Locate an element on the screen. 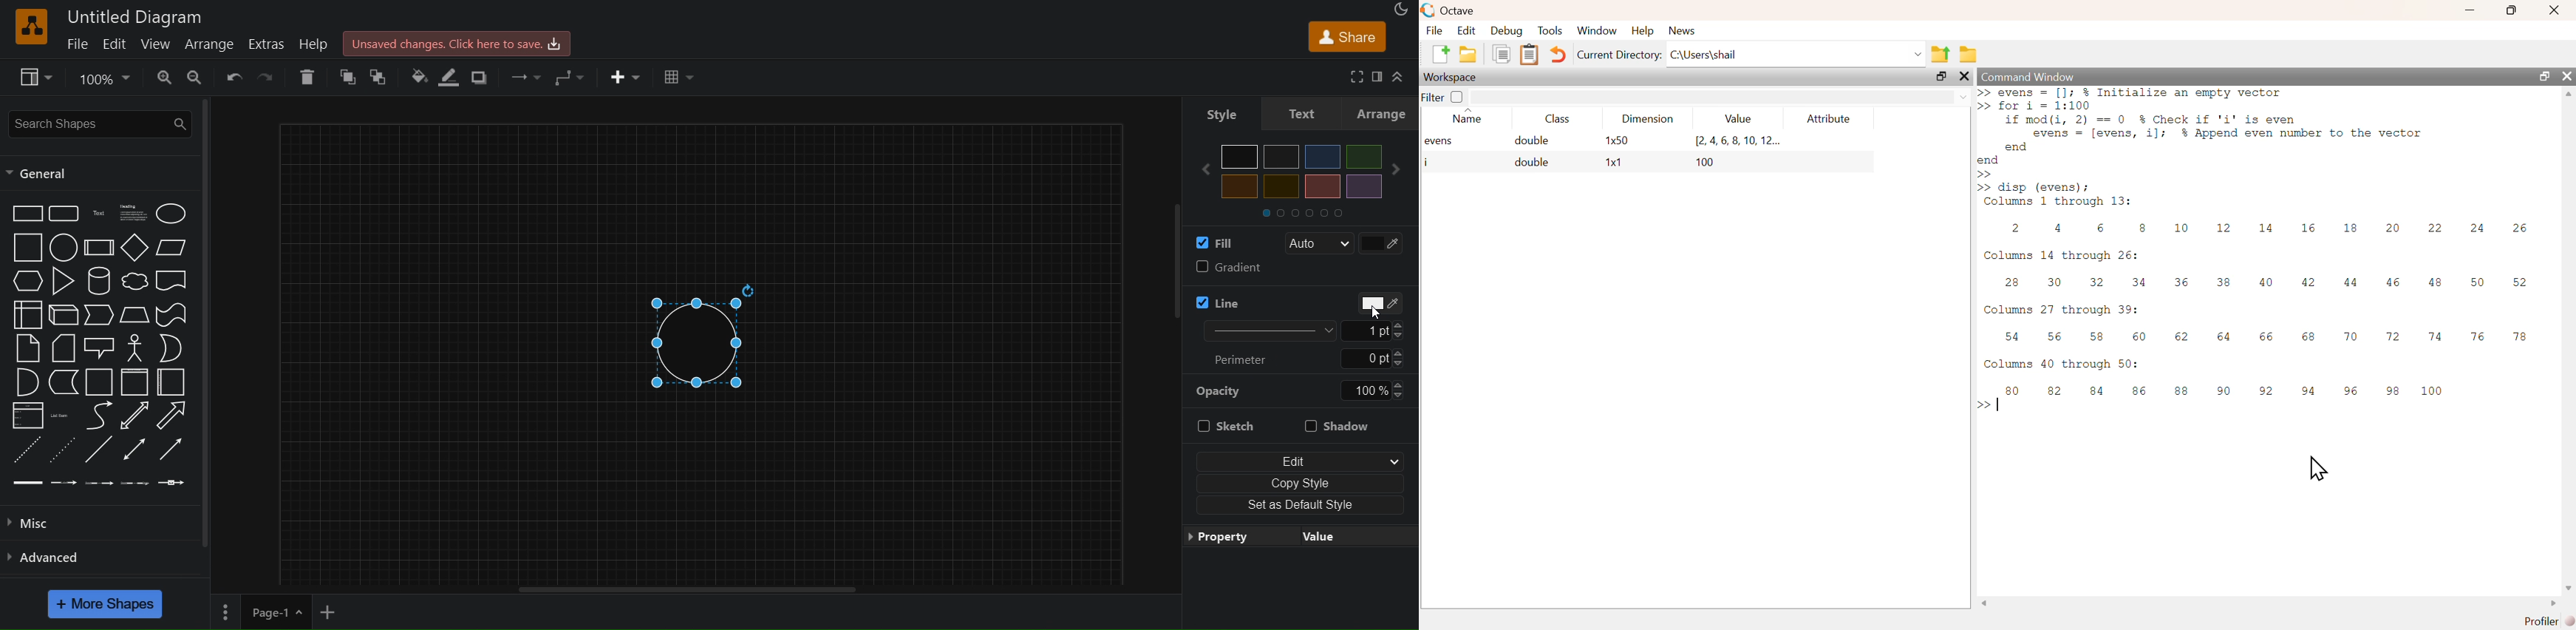  diamond is located at coordinates (134, 249).